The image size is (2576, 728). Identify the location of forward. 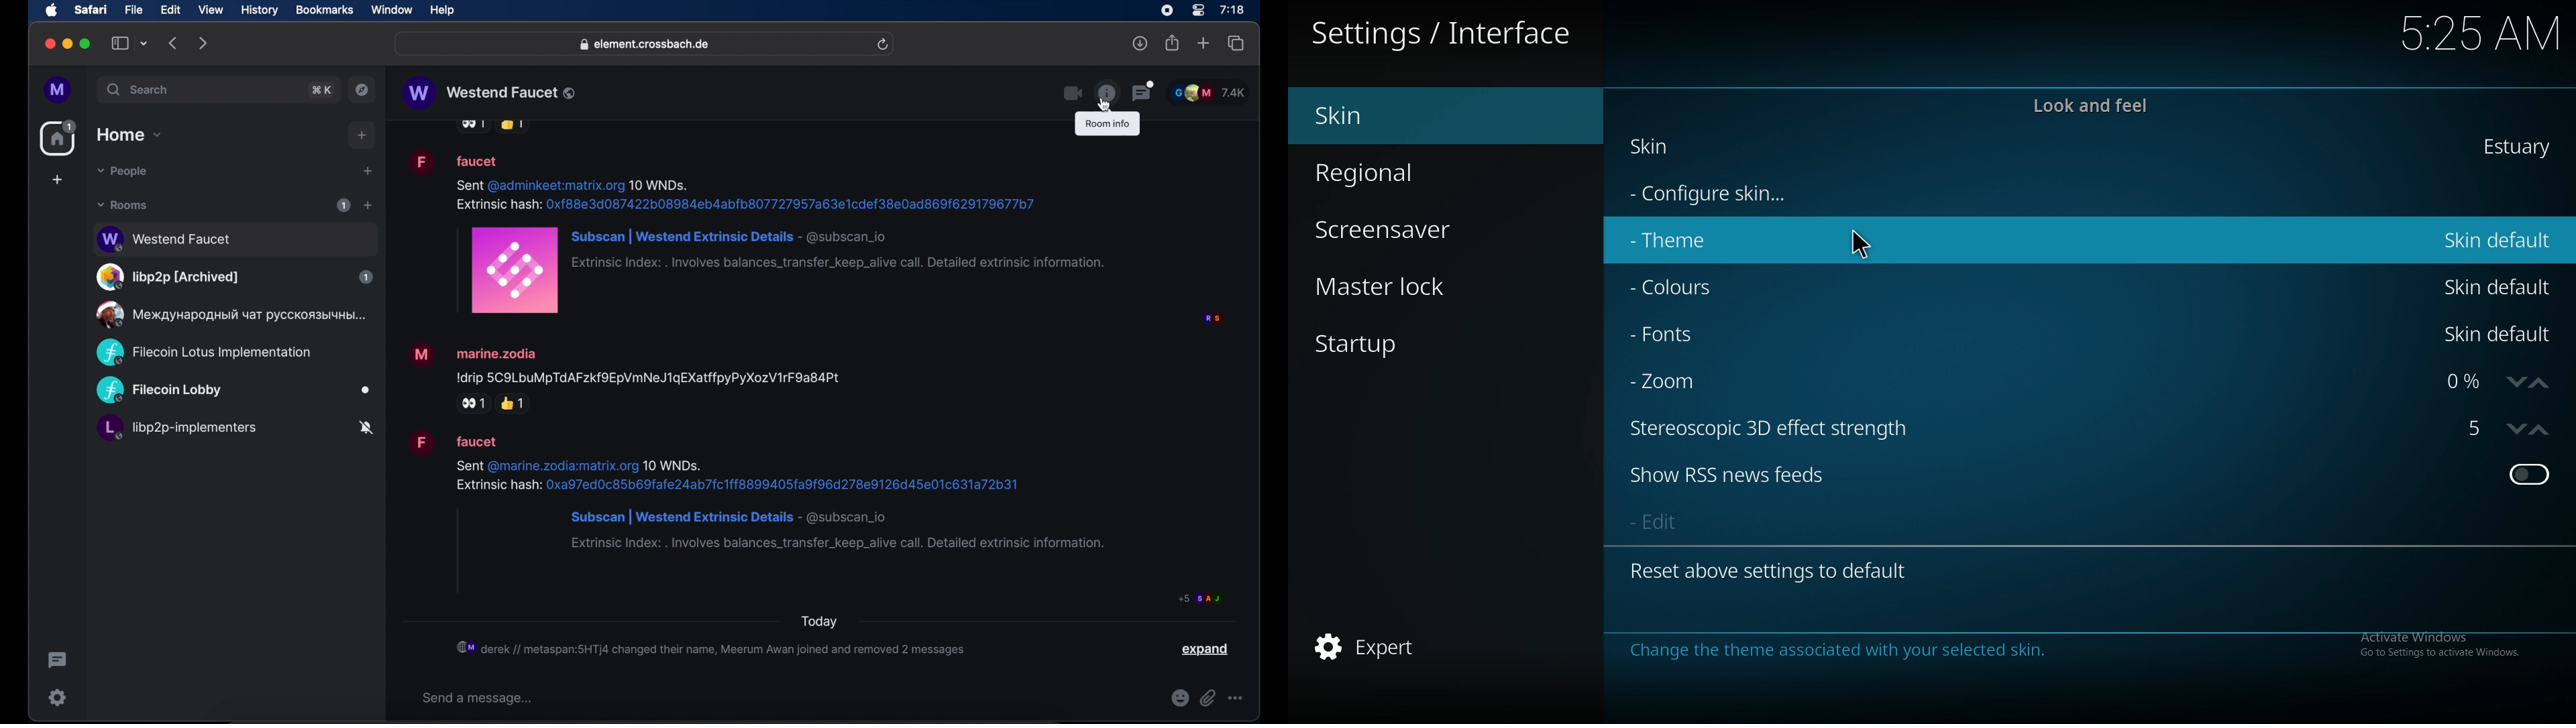
(203, 43).